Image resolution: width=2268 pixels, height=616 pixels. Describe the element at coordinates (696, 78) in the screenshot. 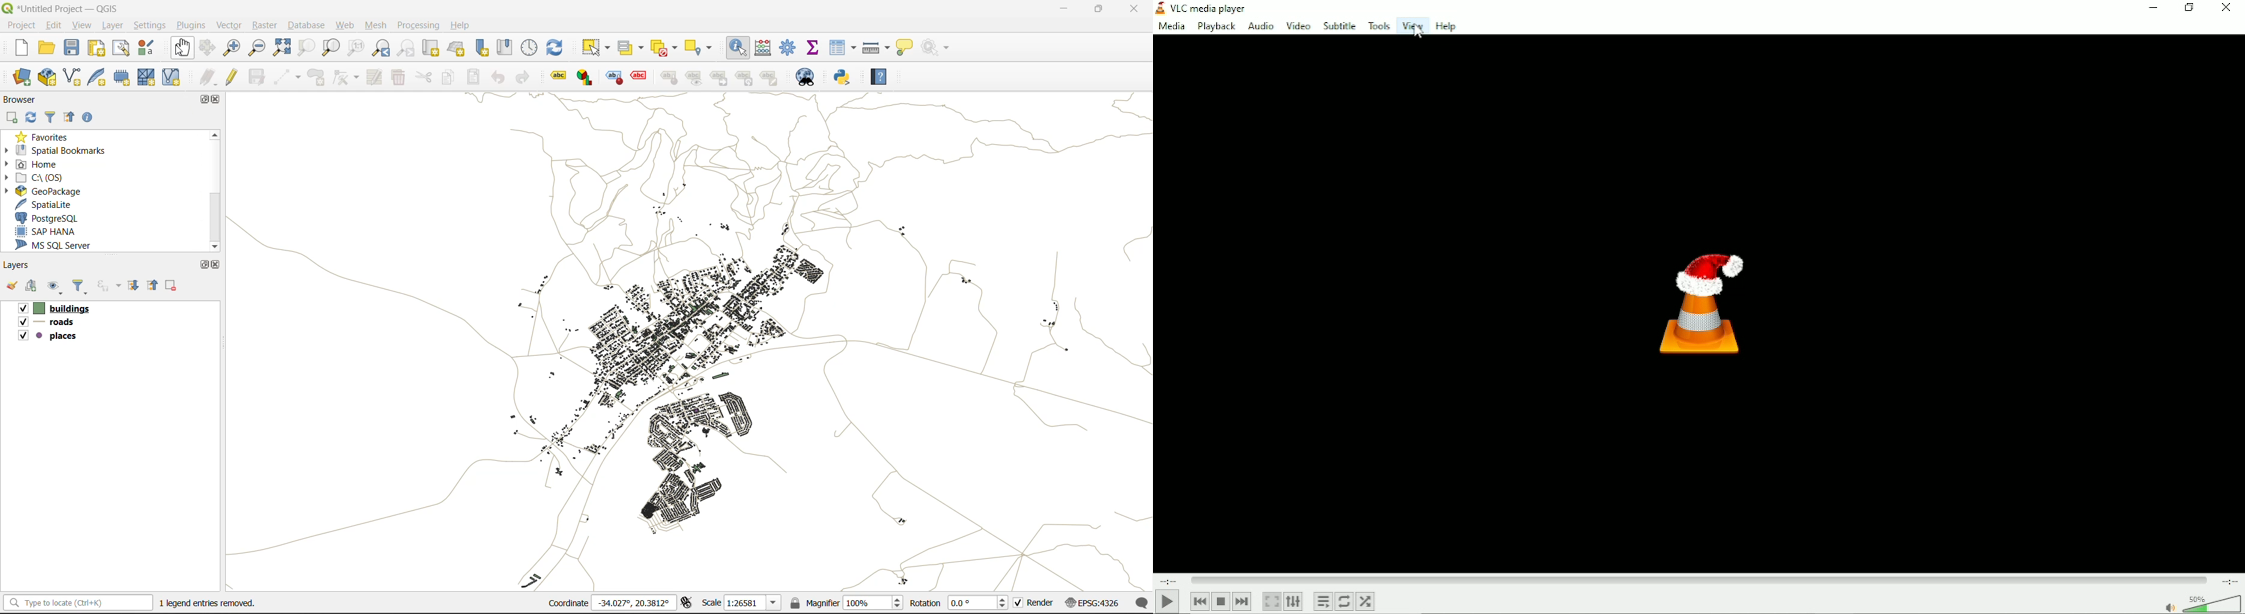

I see `Preview` at that location.